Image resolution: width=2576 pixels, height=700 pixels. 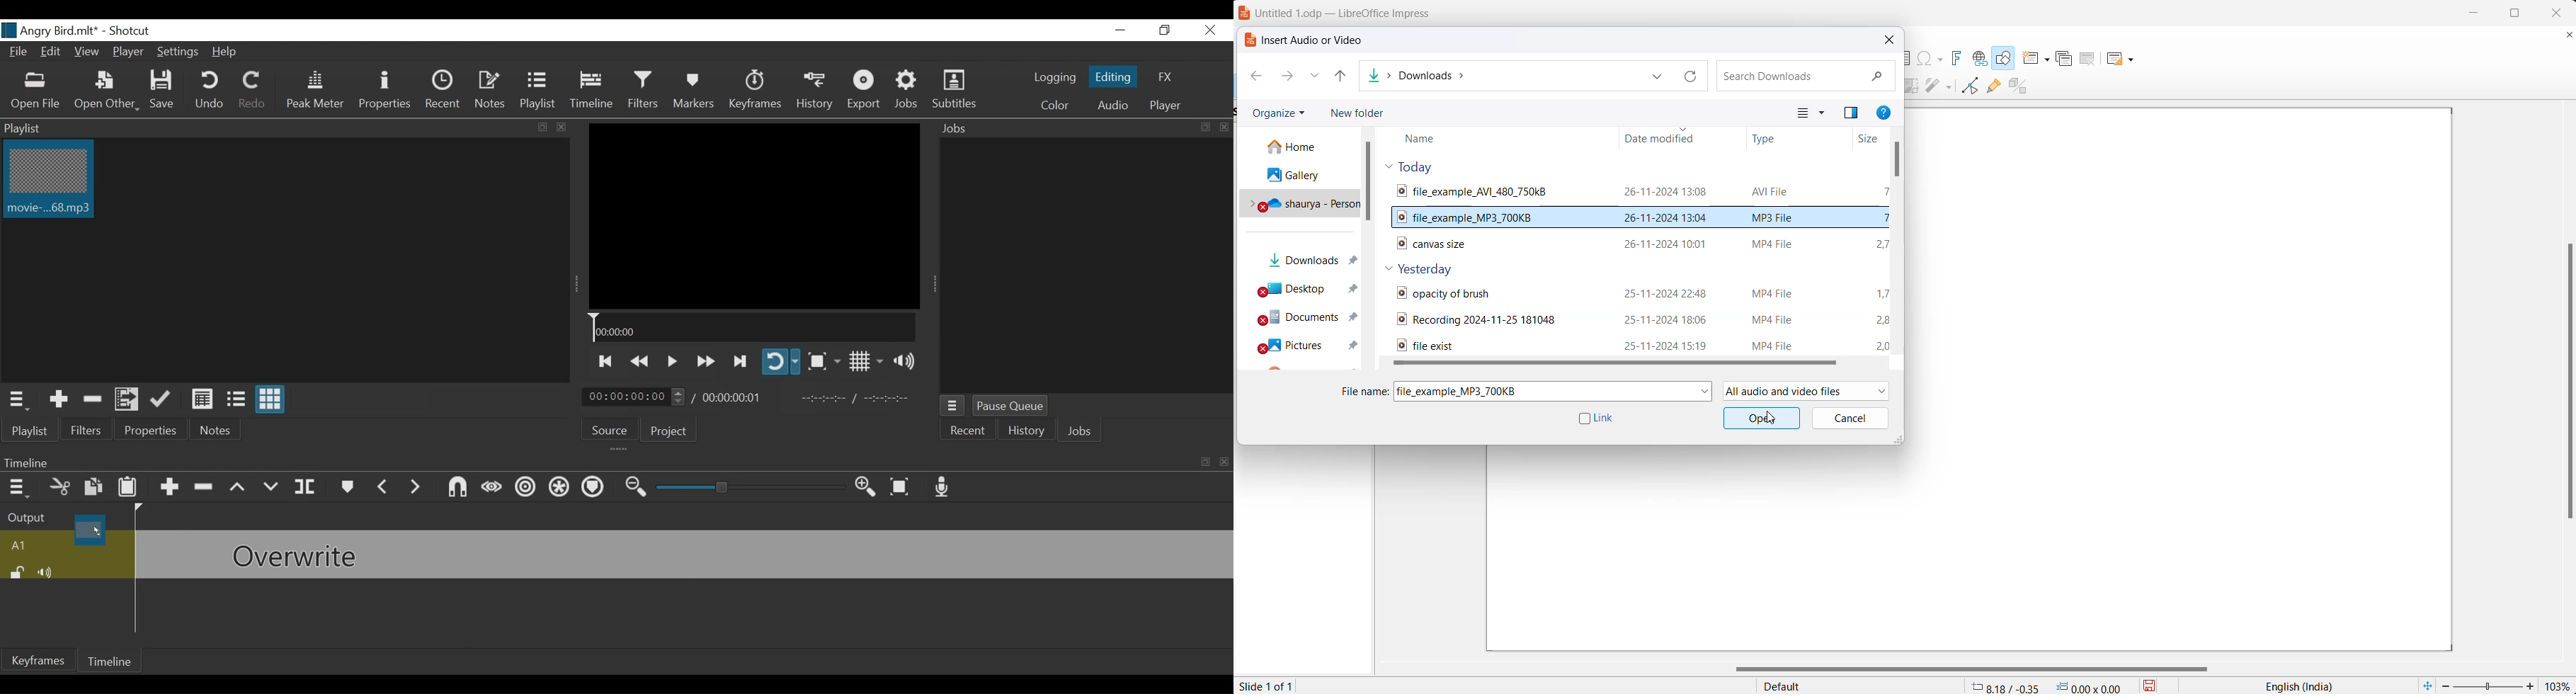 What do you see at coordinates (1165, 30) in the screenshot?
I see `Restore` at bounding box center [1165, 30].